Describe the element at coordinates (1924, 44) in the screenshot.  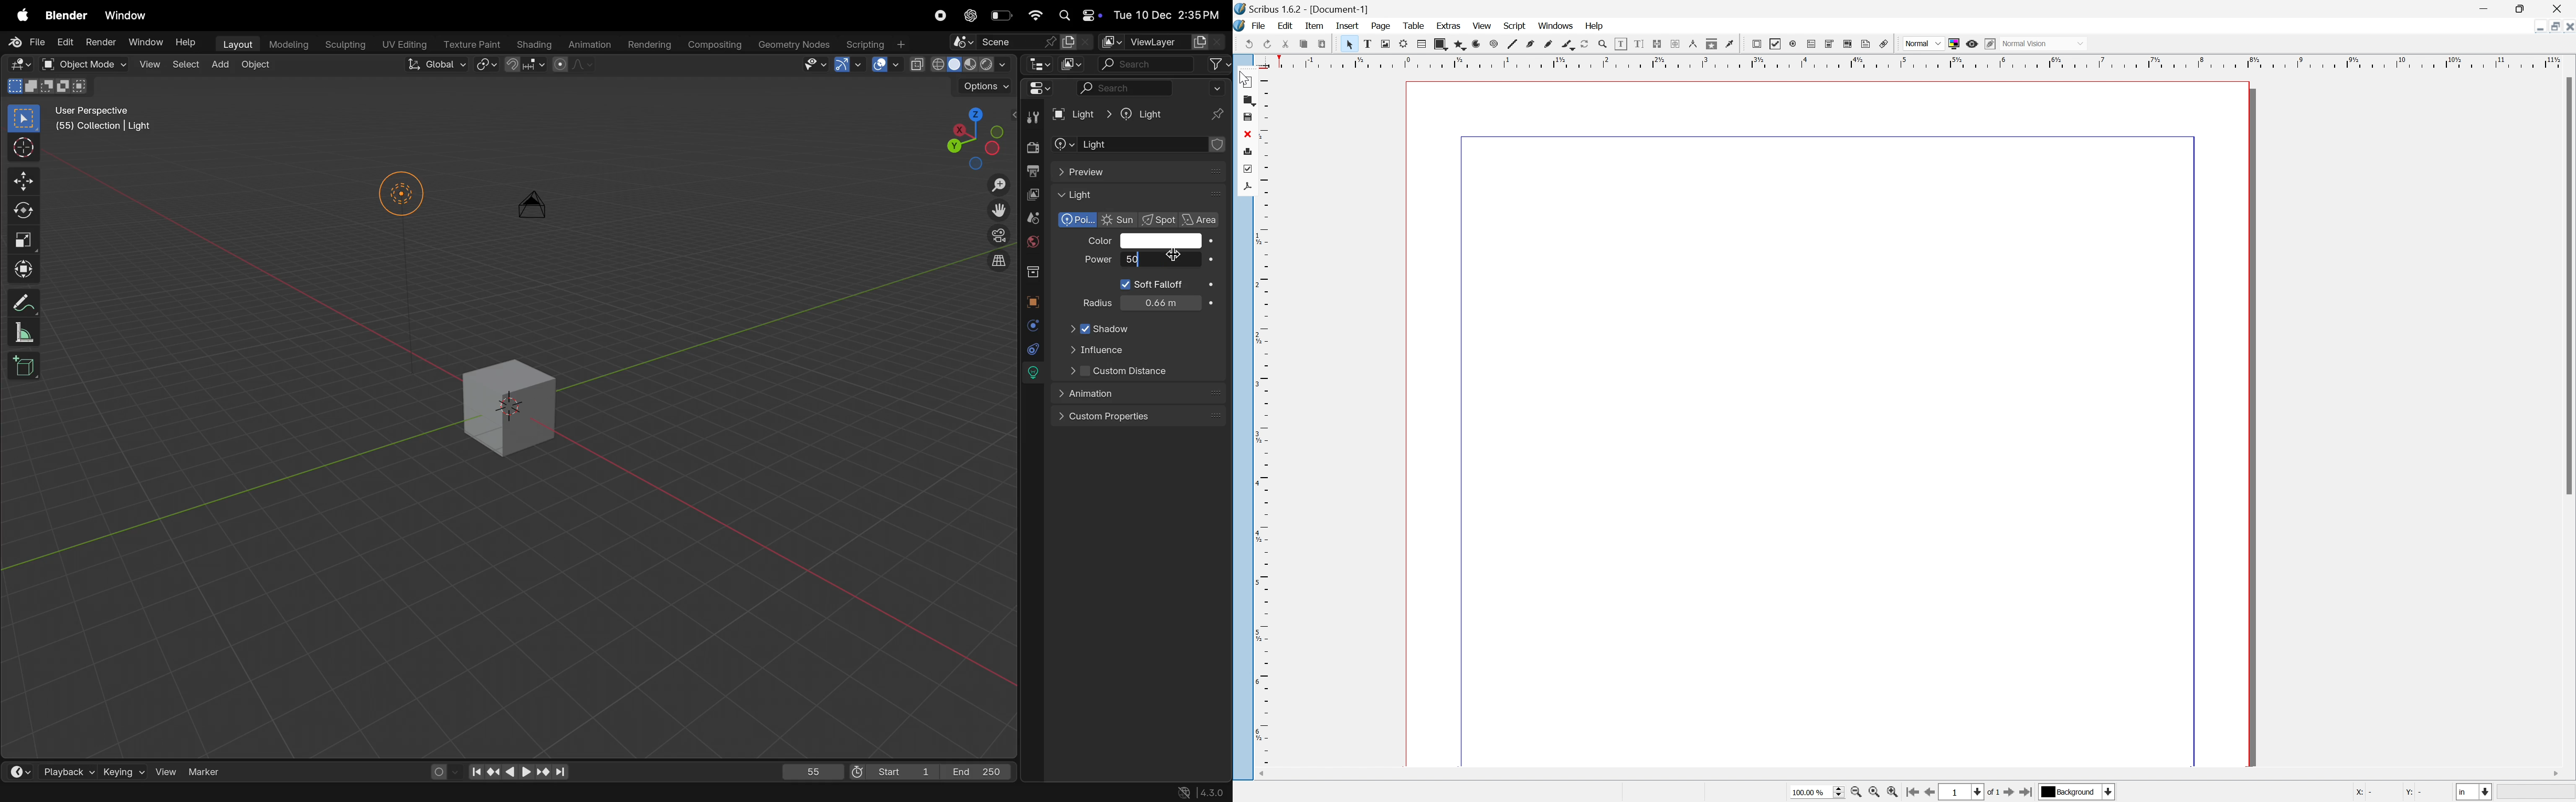
I see `` at that location.